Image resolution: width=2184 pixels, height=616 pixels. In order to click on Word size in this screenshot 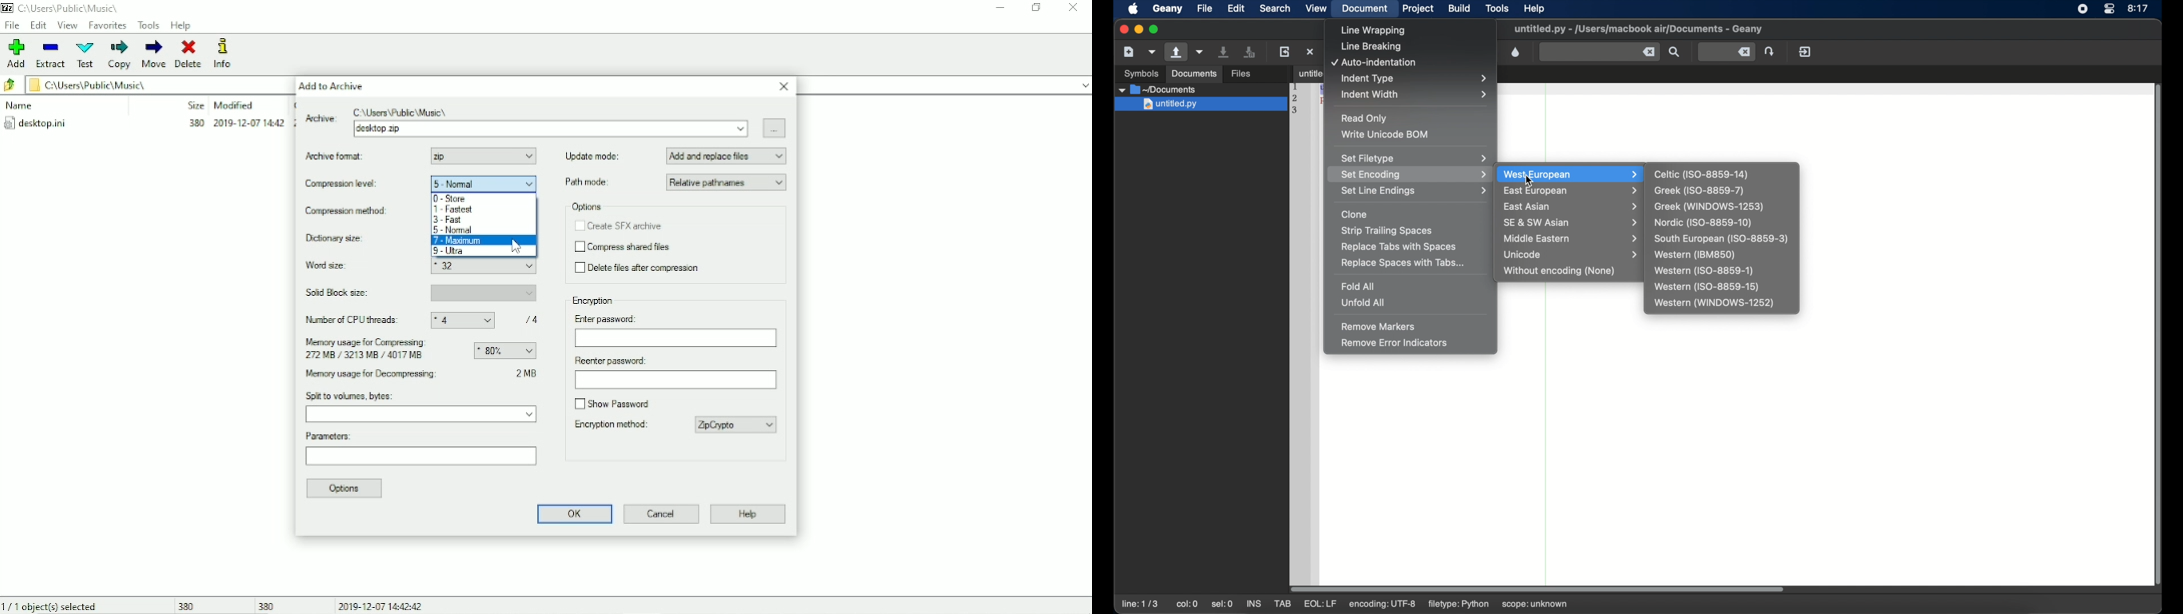, I will do `click(423, 269)`.